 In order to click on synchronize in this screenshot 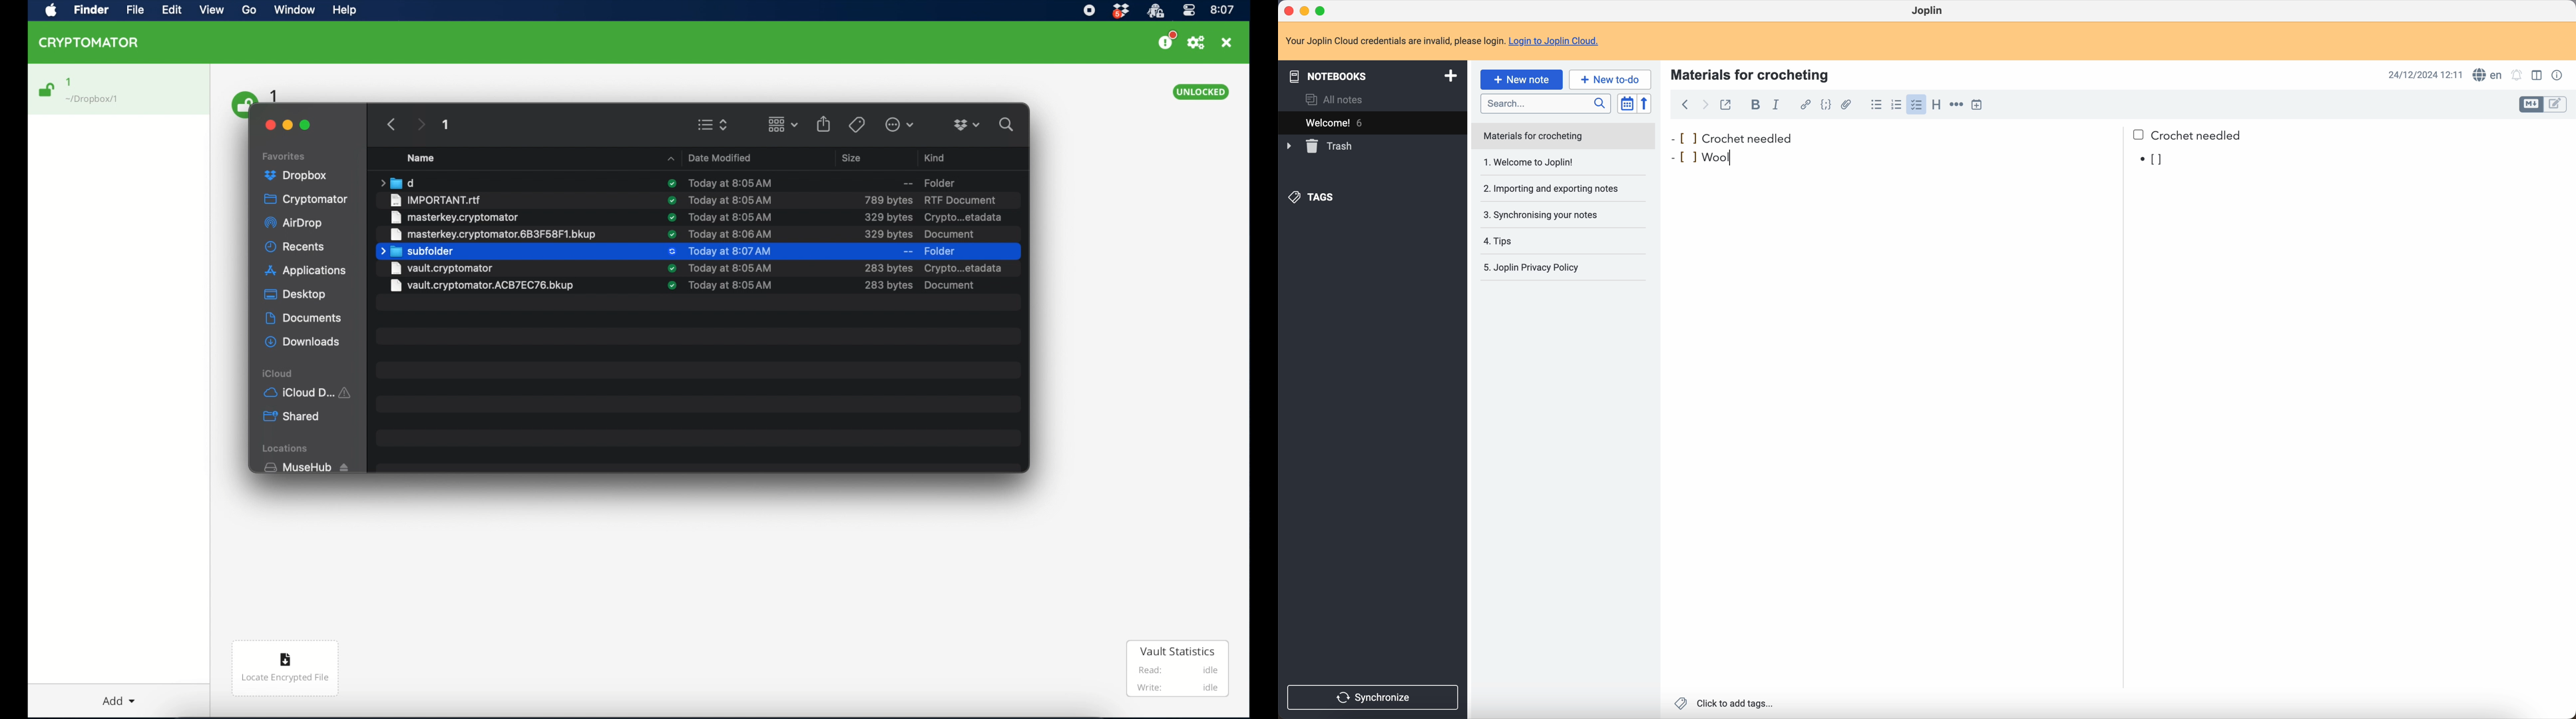, I will do `click(1374, 698)`.